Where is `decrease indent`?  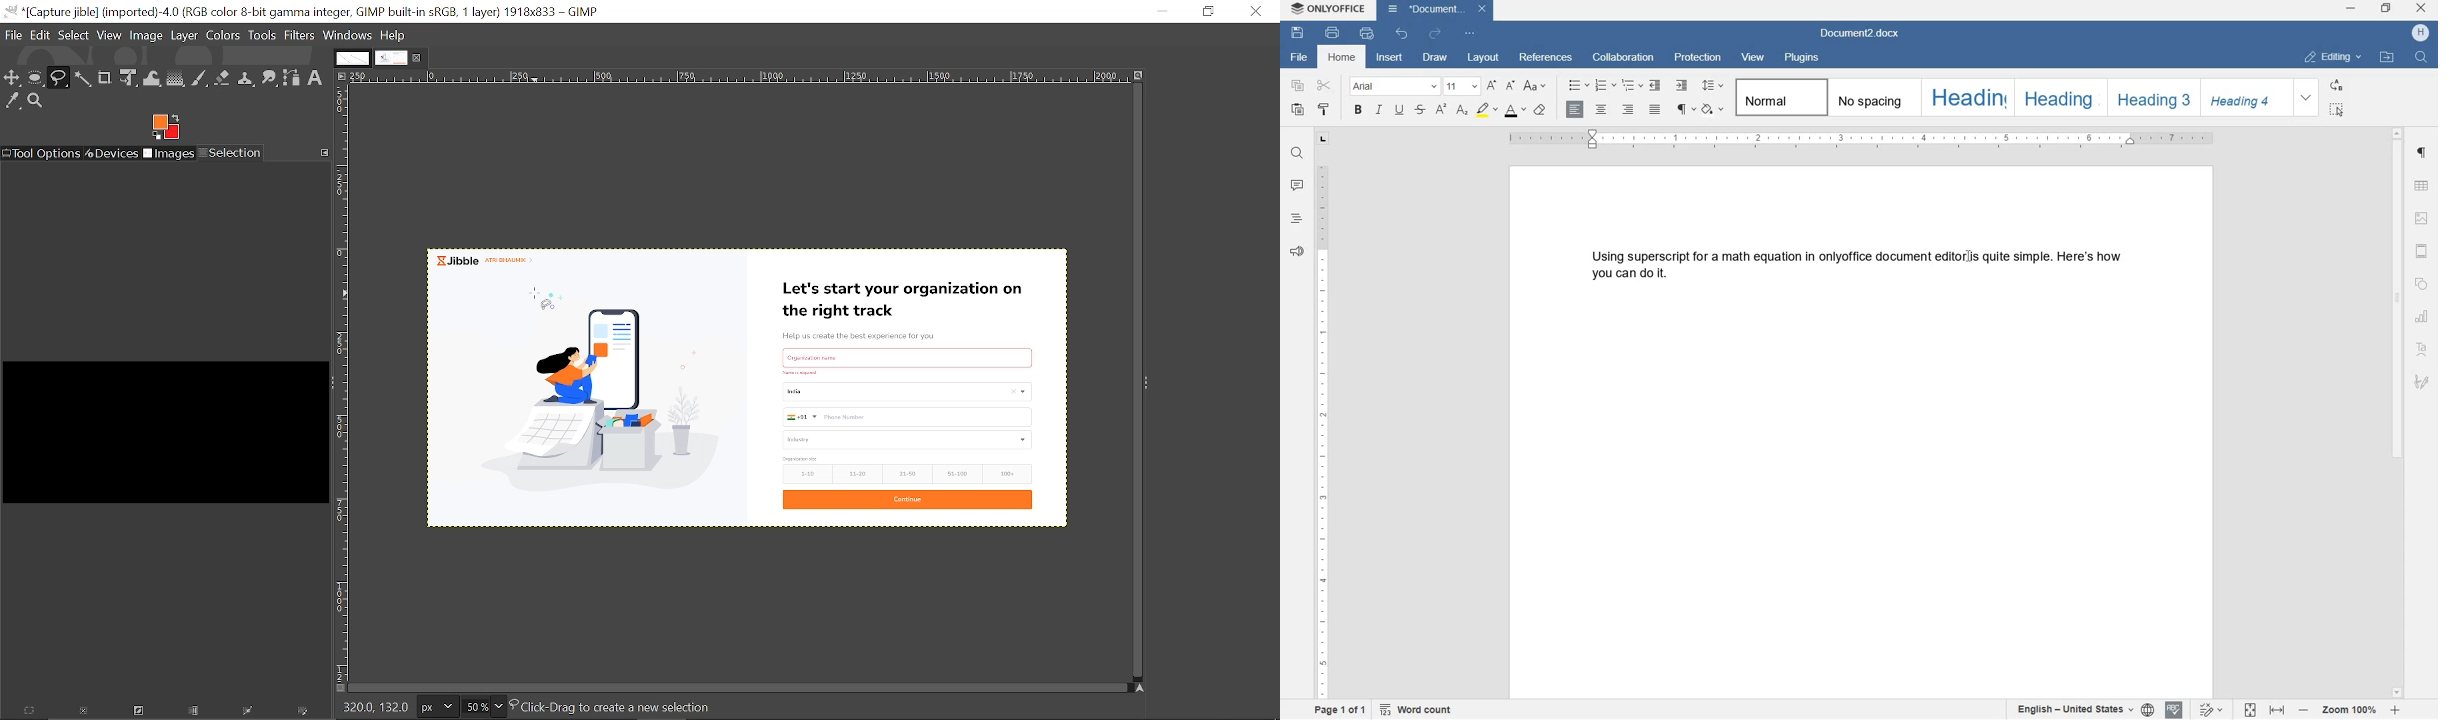 decrease indent is located at coordinates (1656, 86).